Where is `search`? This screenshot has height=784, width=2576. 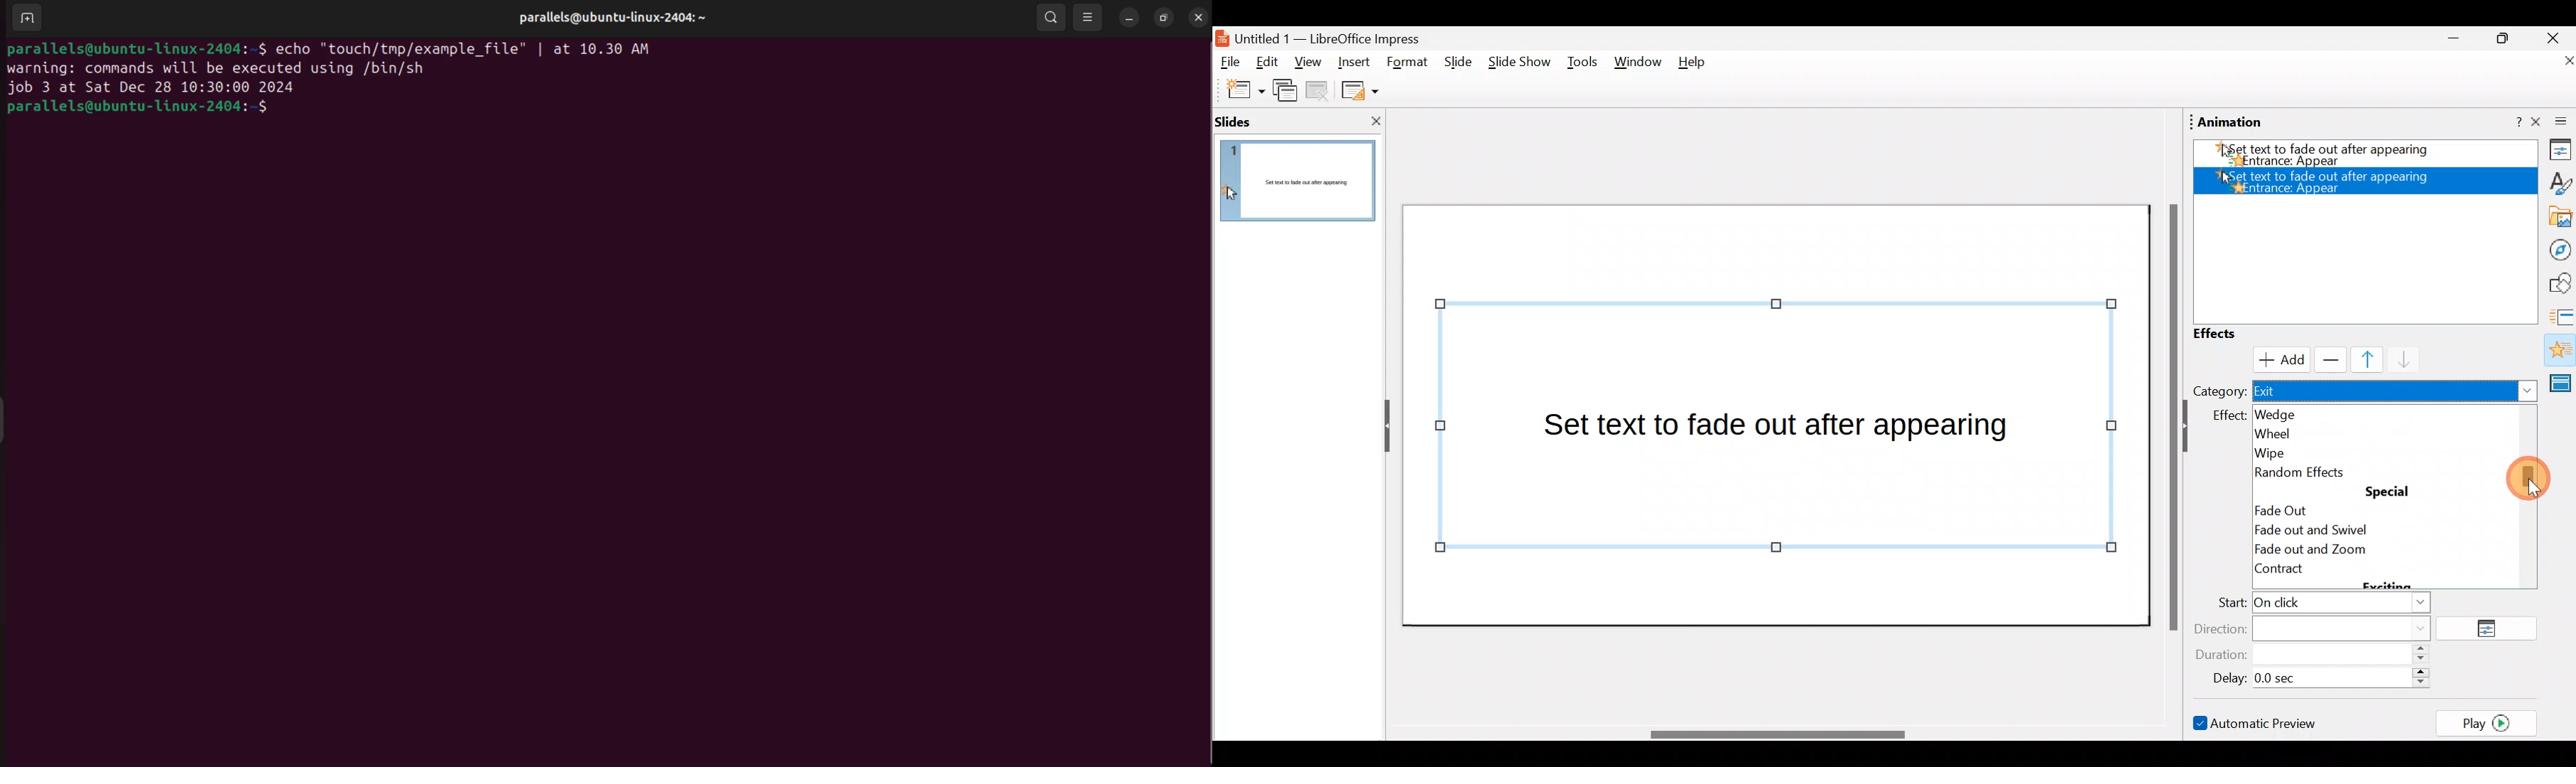 search is located at coordinates (1052, 19).